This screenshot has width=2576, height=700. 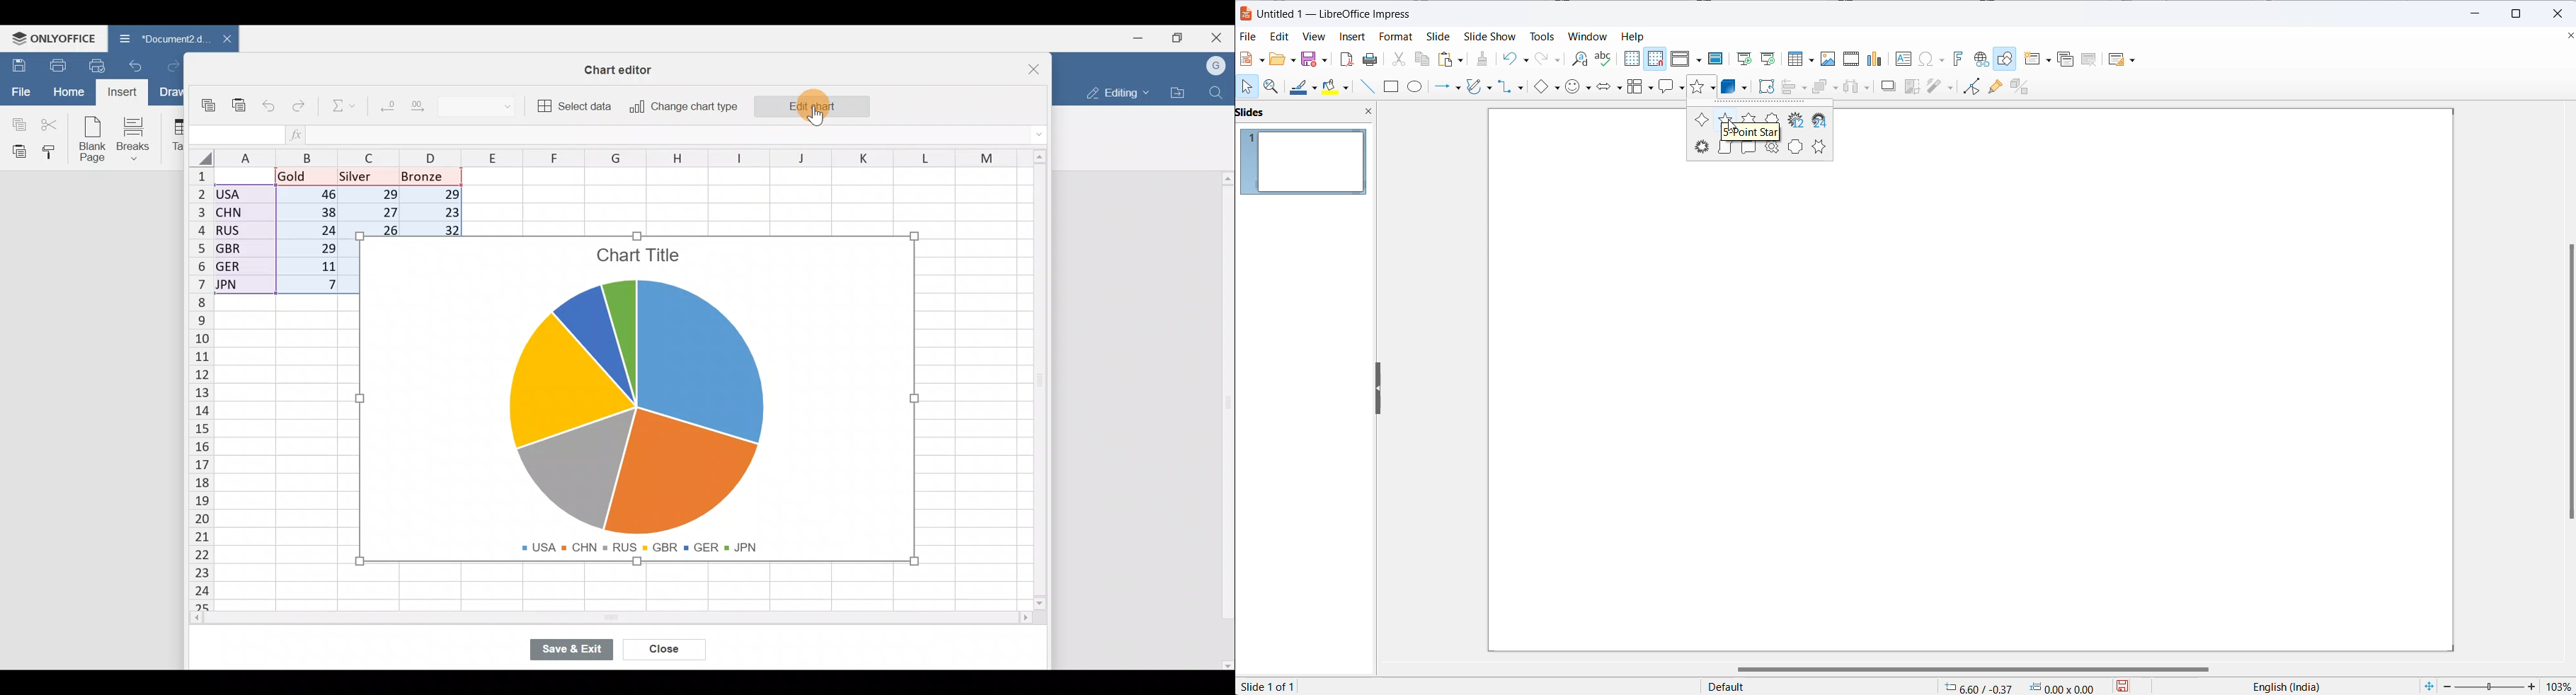 What do you see at coordinates (1310, 38) in the screenshot?
I see `view ` at bounding box center [1310, 38].